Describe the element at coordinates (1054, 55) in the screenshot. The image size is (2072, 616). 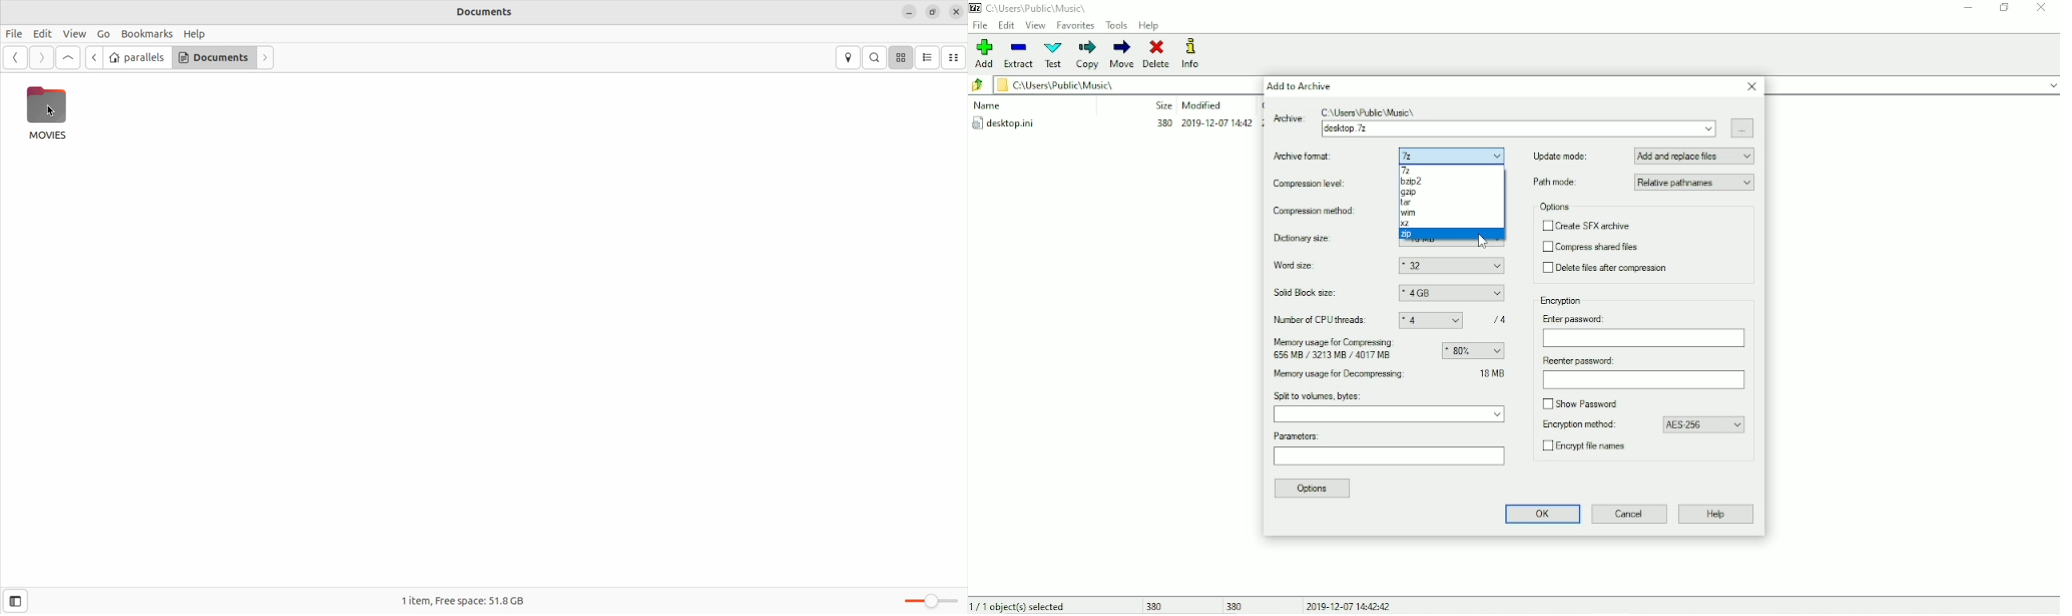
I see `Test` at that location.